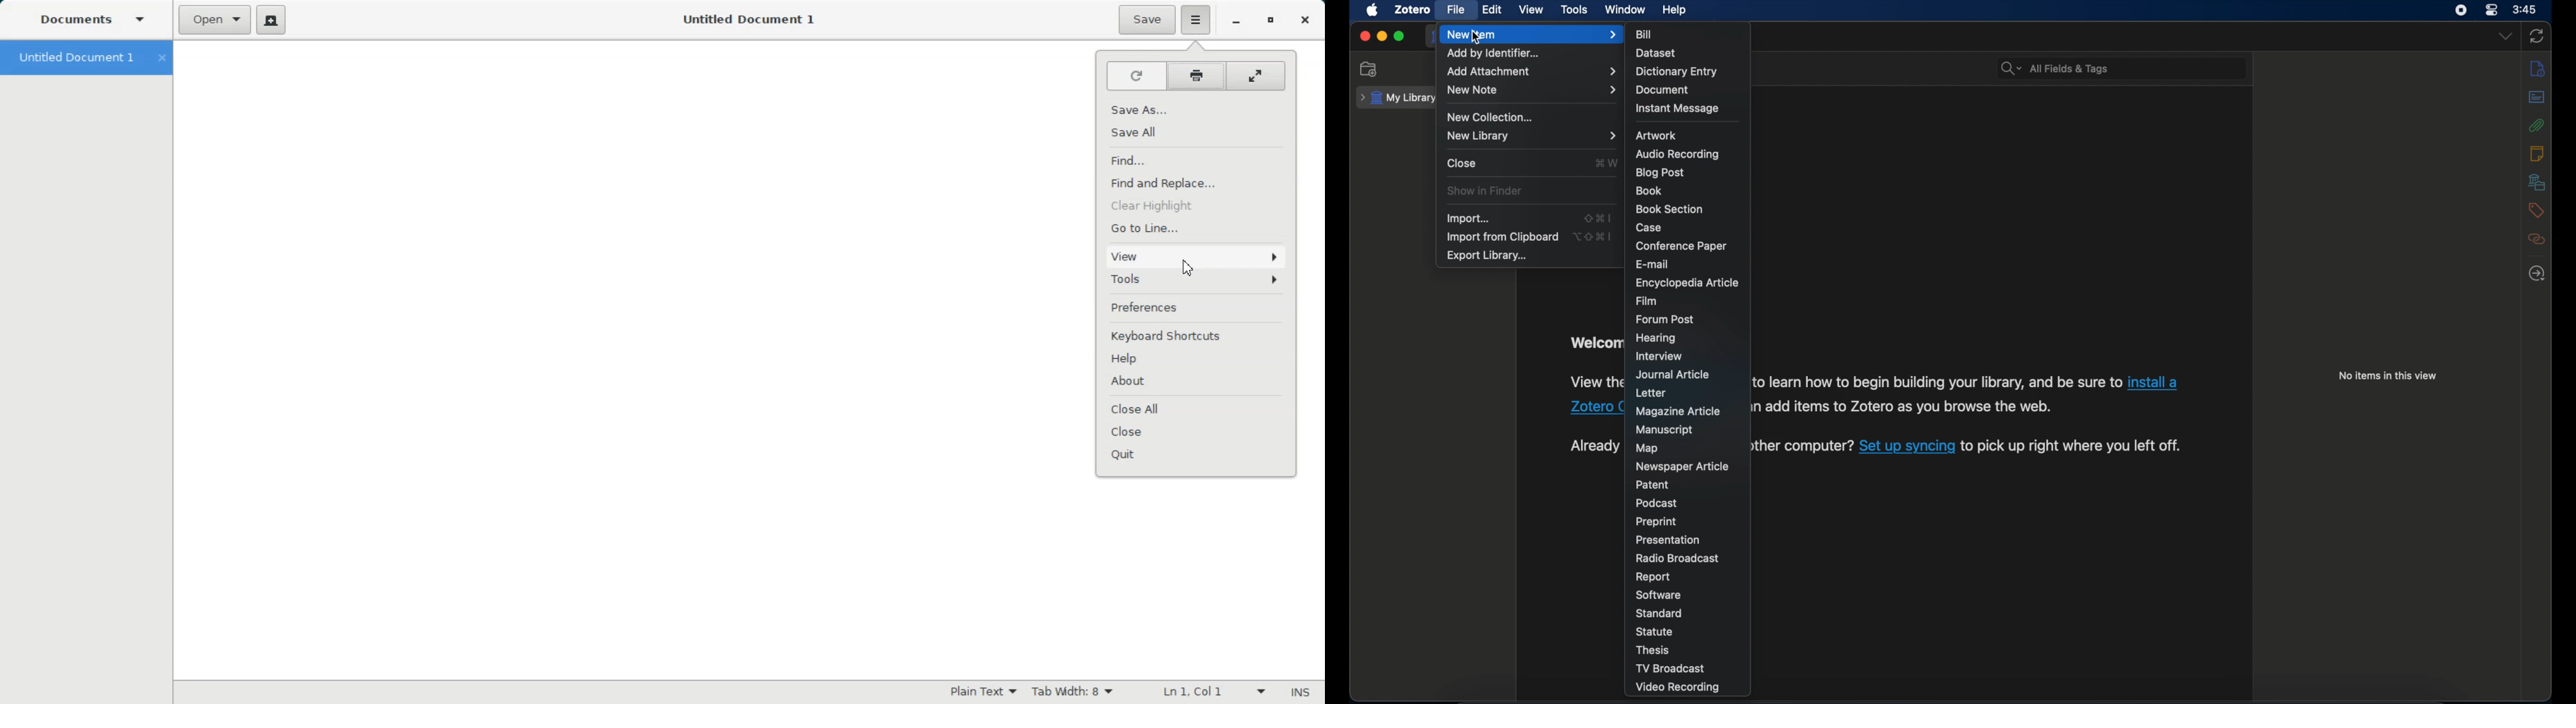  What do you see at coordinates (2537, 96) in the screenshot?
I see `abstract` at bounding box center [2537, 96].